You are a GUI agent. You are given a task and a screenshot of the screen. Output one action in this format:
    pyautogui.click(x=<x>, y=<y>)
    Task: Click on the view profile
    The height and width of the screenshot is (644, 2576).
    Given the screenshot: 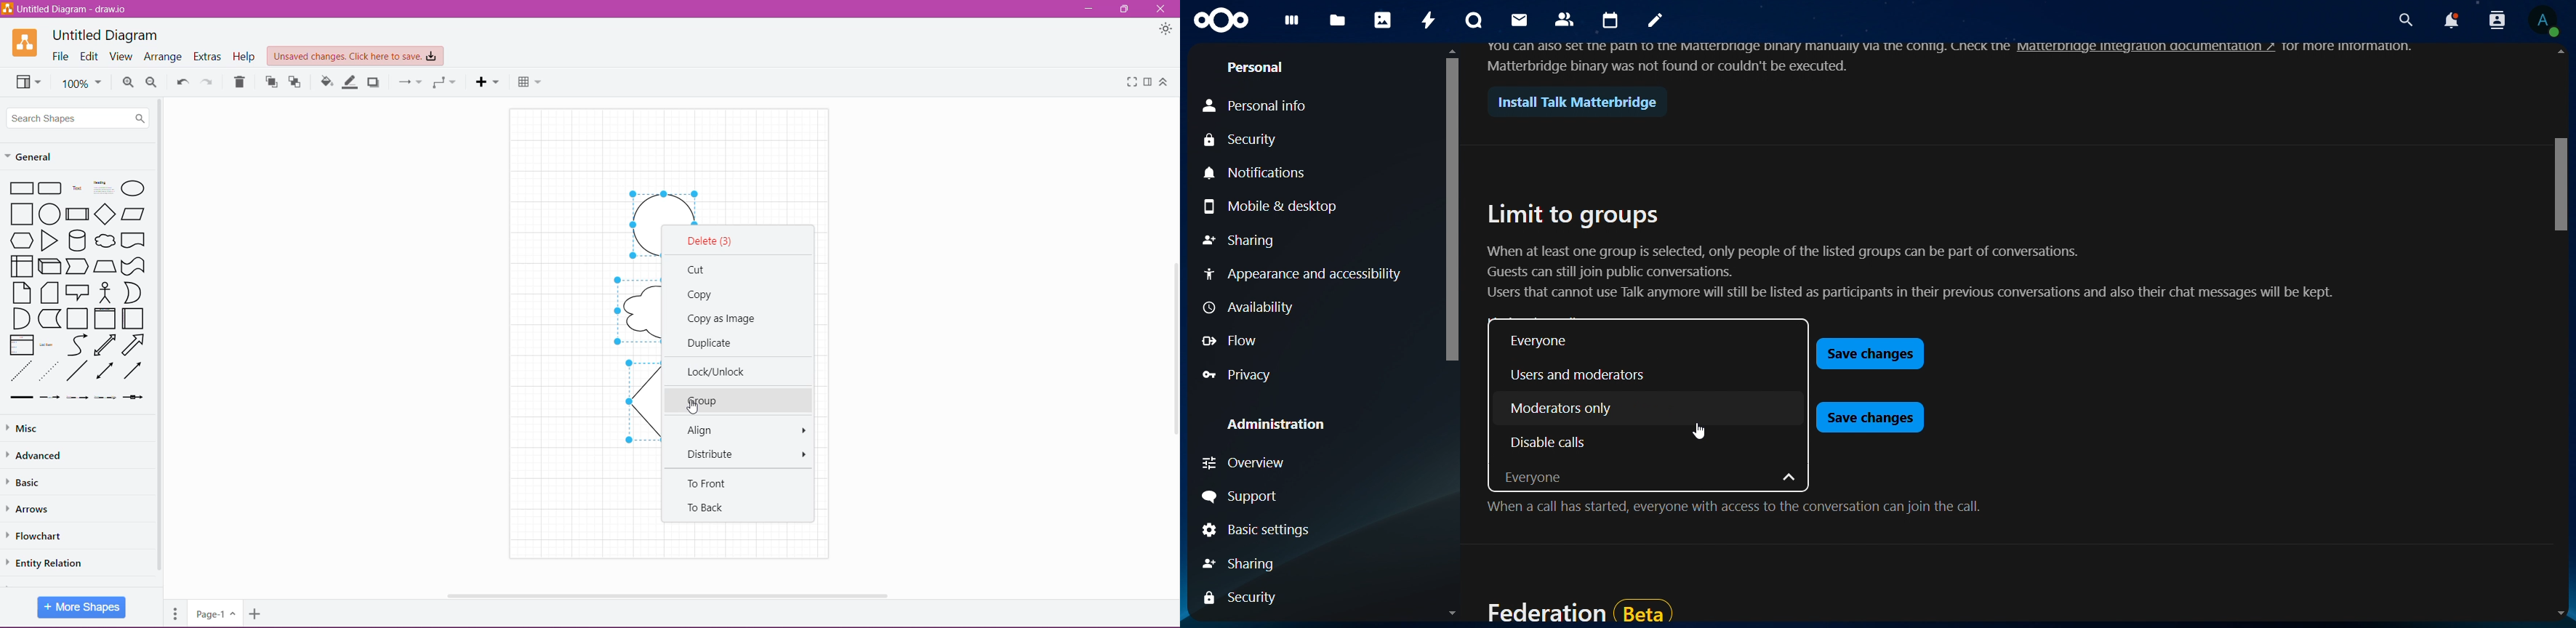 What is the action you would take?
    pyautogui.click(x=2545, y=23)
    